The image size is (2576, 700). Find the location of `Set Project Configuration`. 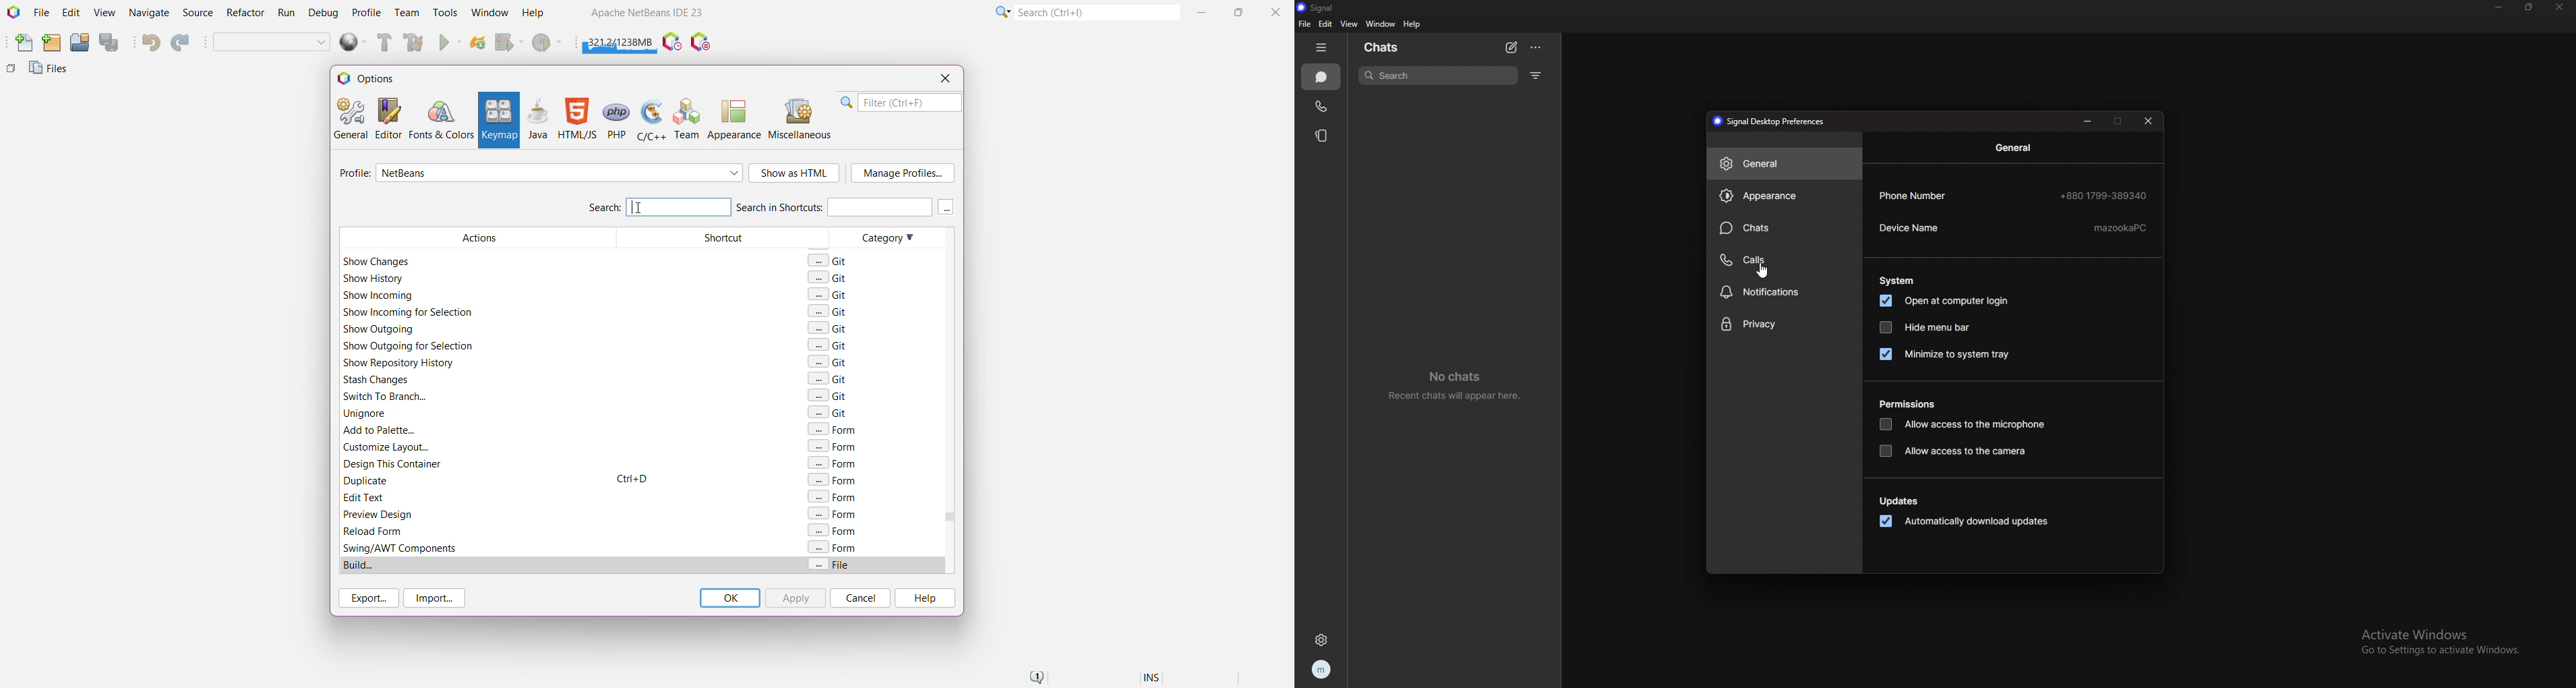

Set Project Configuration is located at coordinates (272, 43).